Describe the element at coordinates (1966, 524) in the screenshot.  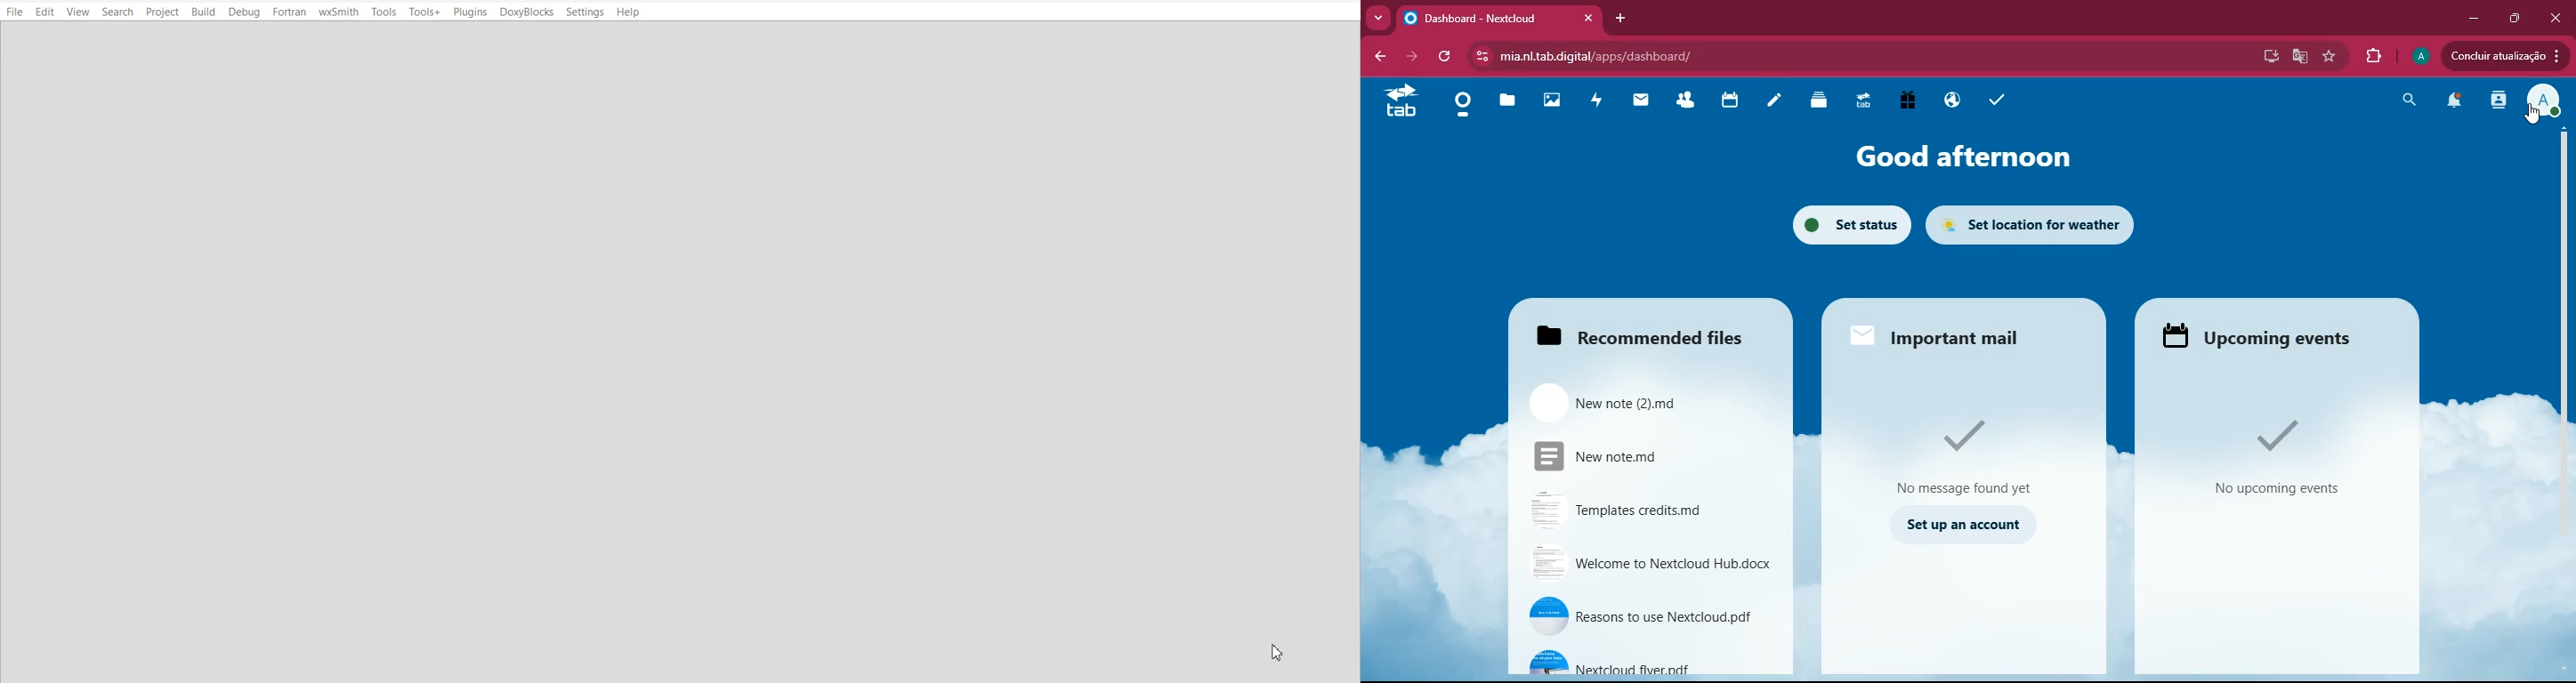
I see `set up an account` at that location.